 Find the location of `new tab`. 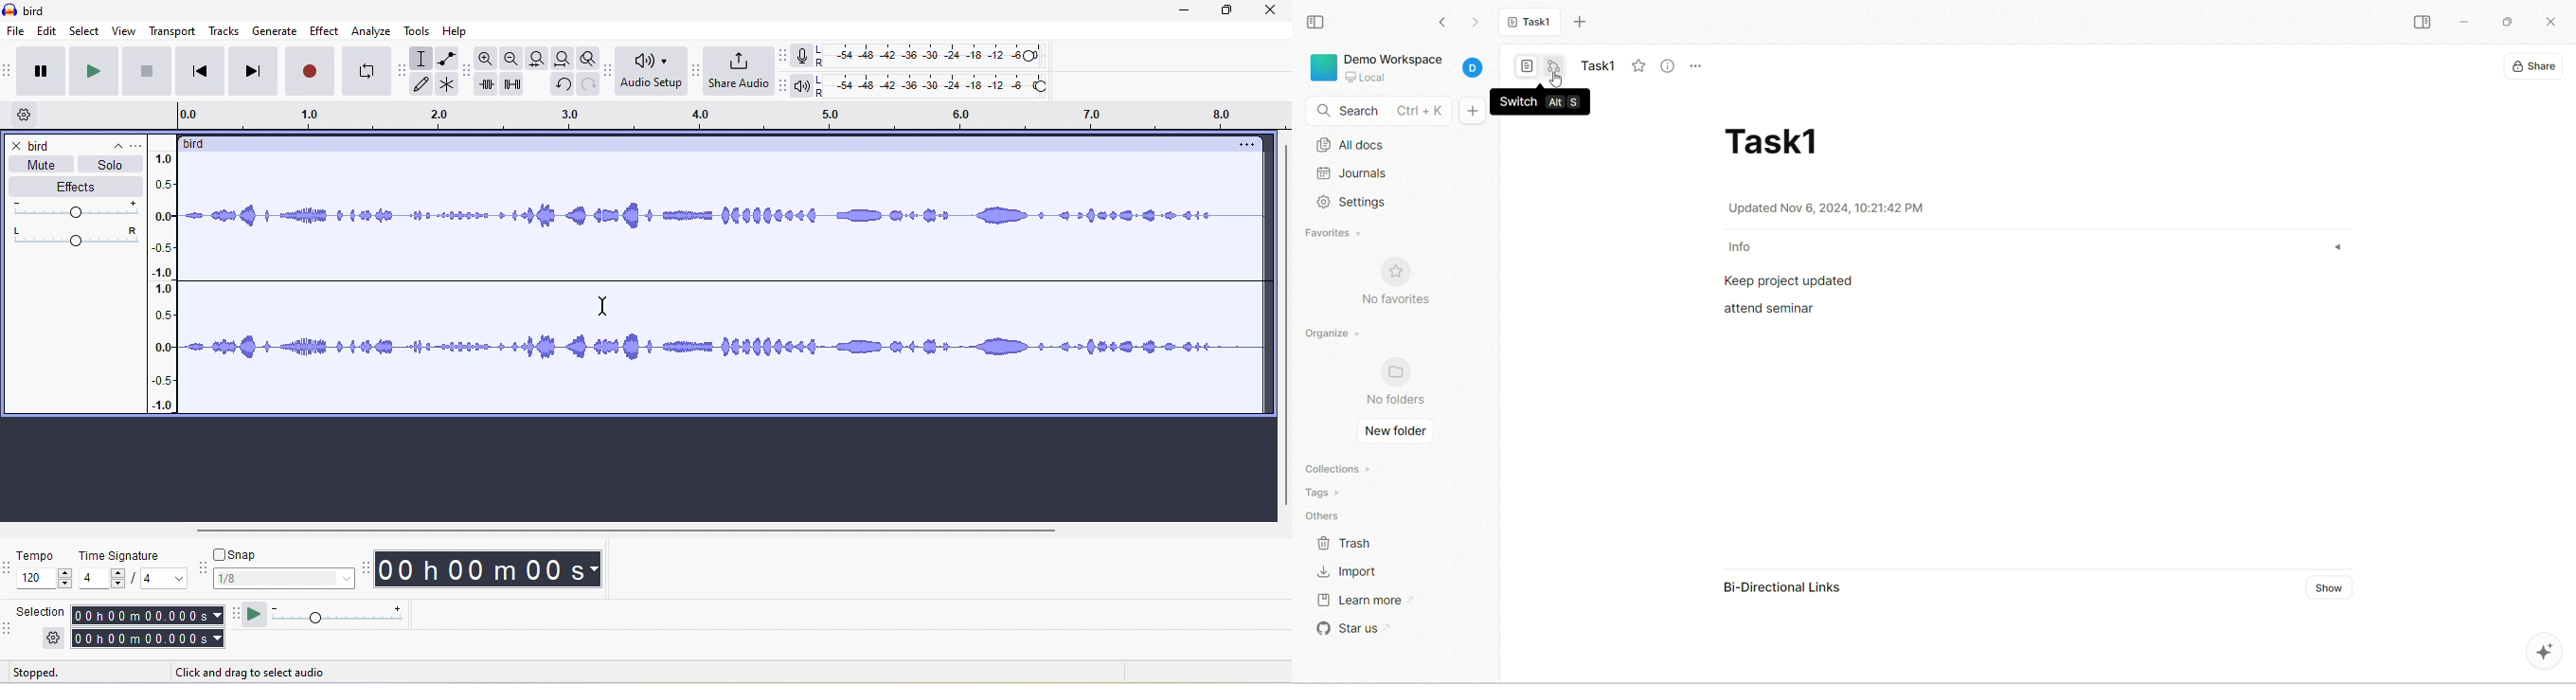

new tab is located at coordinates (1583, 22).